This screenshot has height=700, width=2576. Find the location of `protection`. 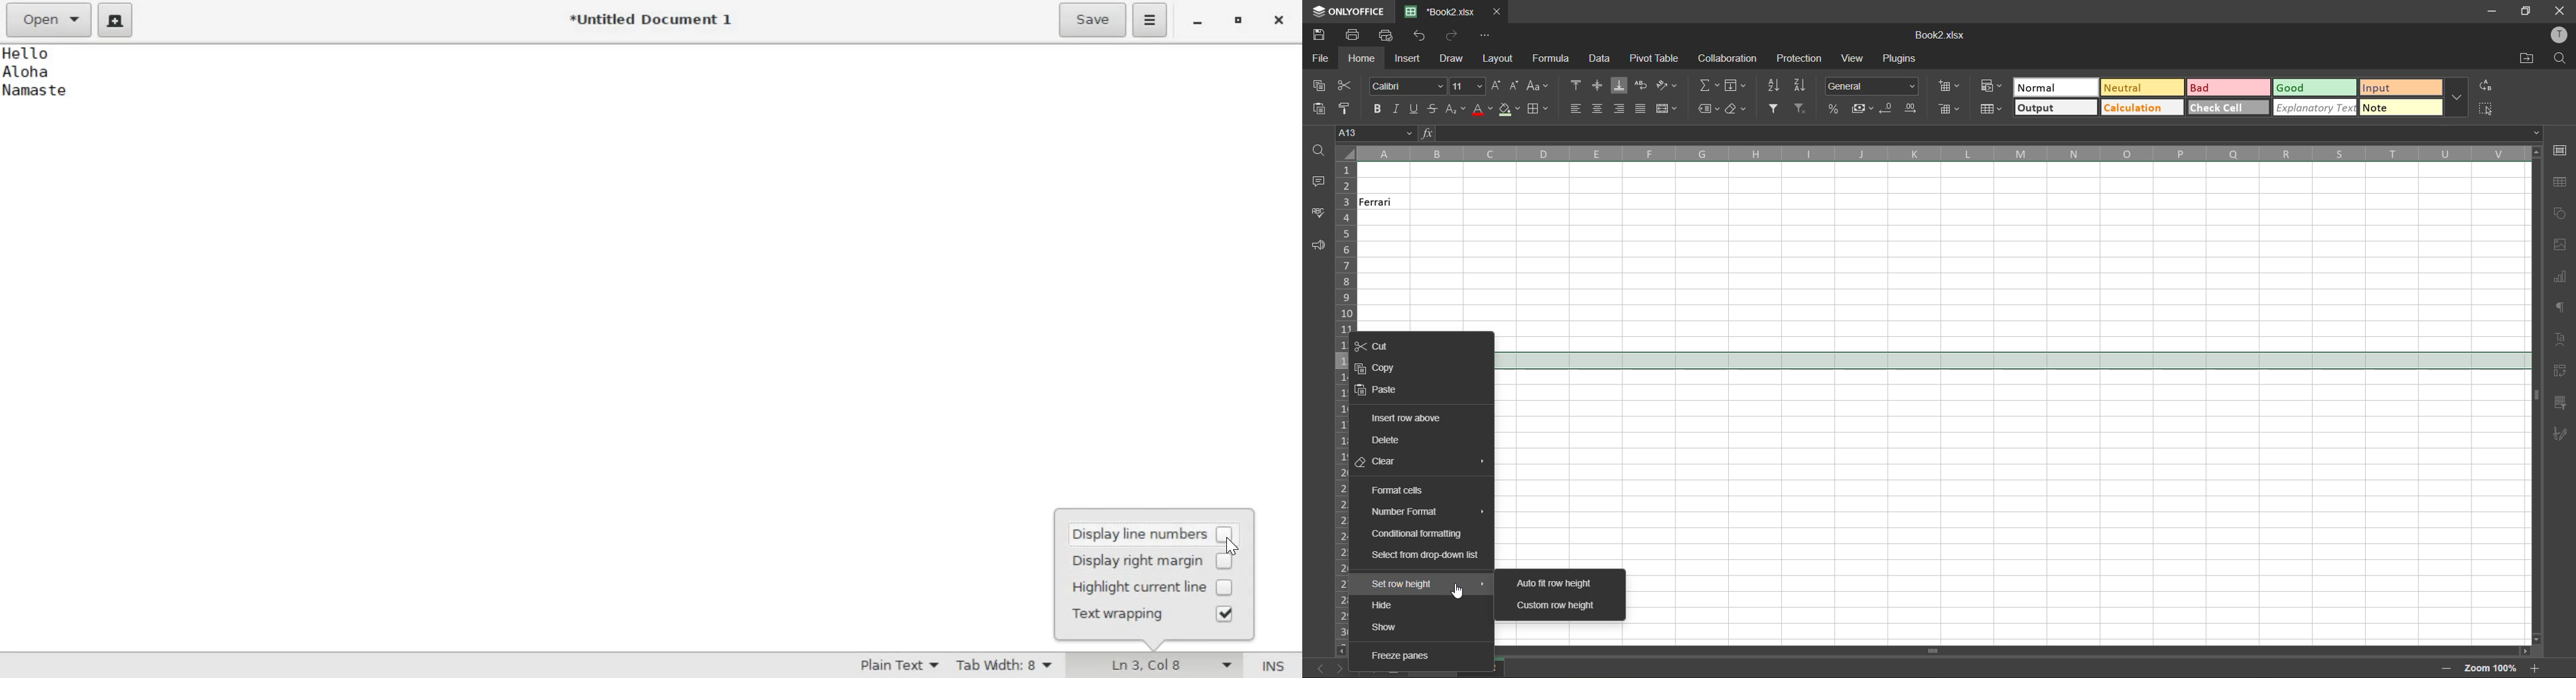

protection is located at coordinates (1802, 59).